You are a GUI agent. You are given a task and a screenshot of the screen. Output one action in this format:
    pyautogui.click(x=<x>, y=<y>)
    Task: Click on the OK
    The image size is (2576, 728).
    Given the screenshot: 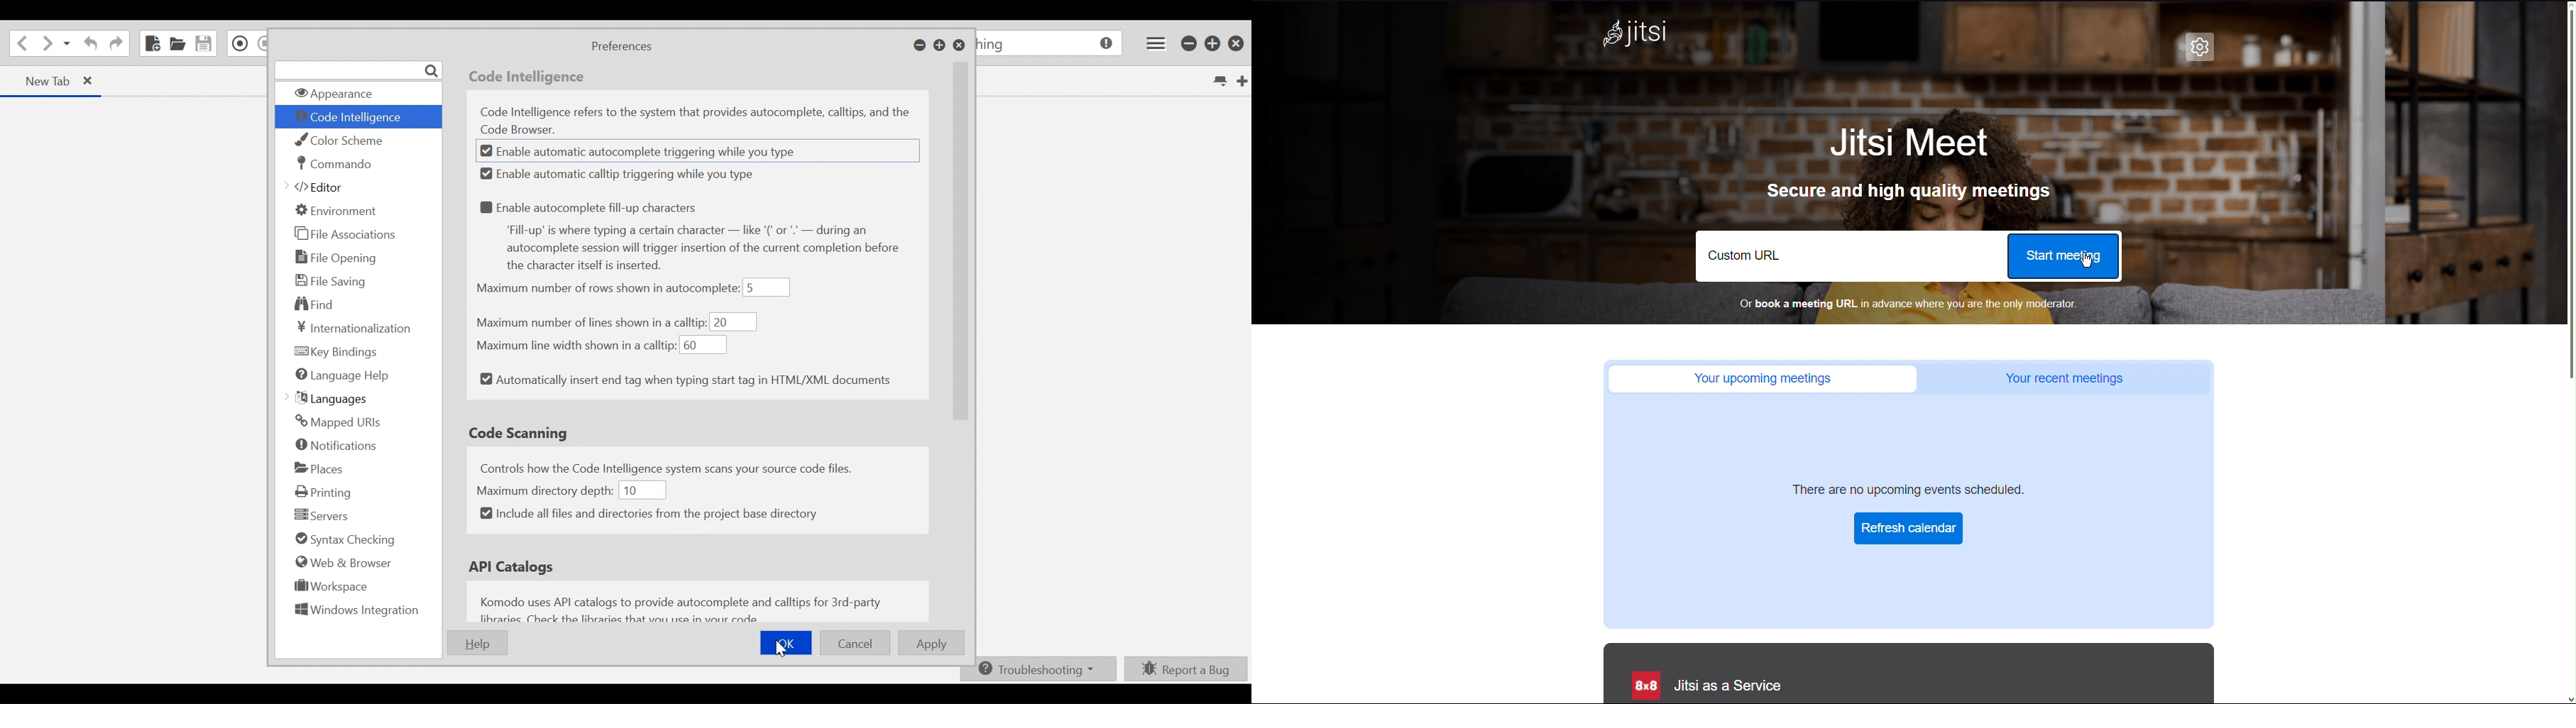 What is the action you would take?
    pyautogui.click(x=787, y=641)
    